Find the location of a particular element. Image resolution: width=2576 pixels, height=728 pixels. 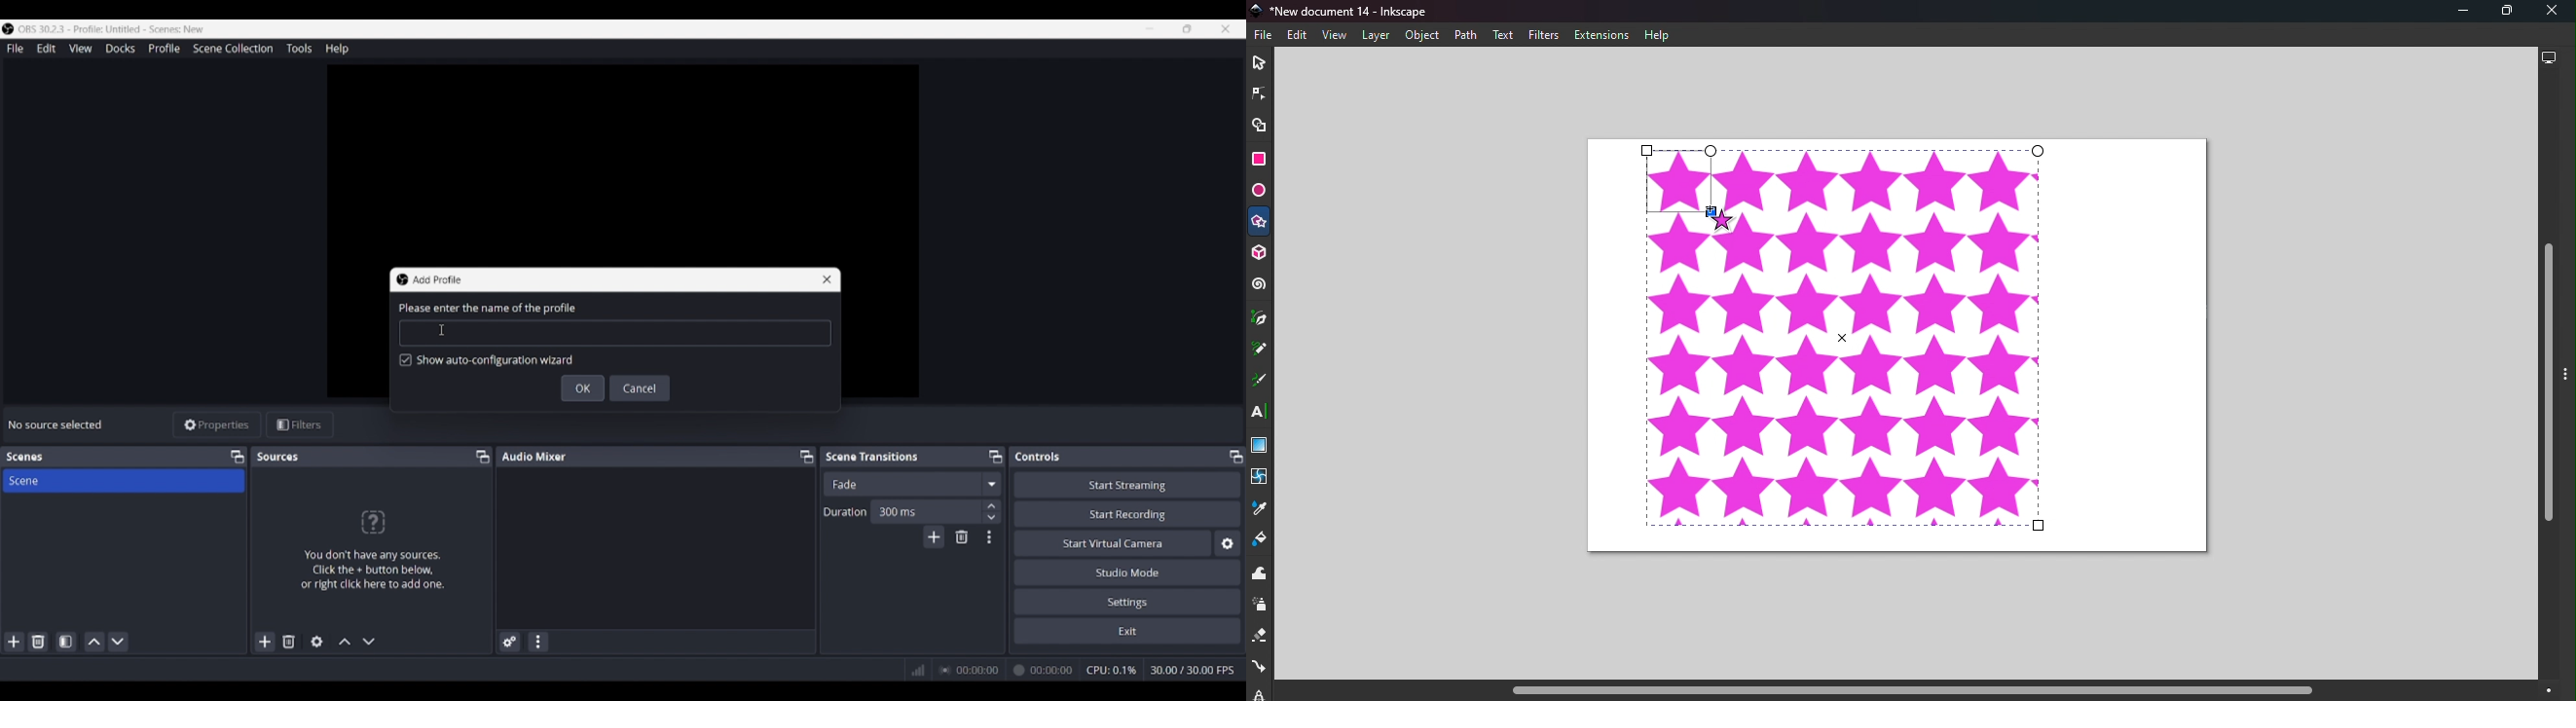

Indicates duration is located at coordinates (845, 511).